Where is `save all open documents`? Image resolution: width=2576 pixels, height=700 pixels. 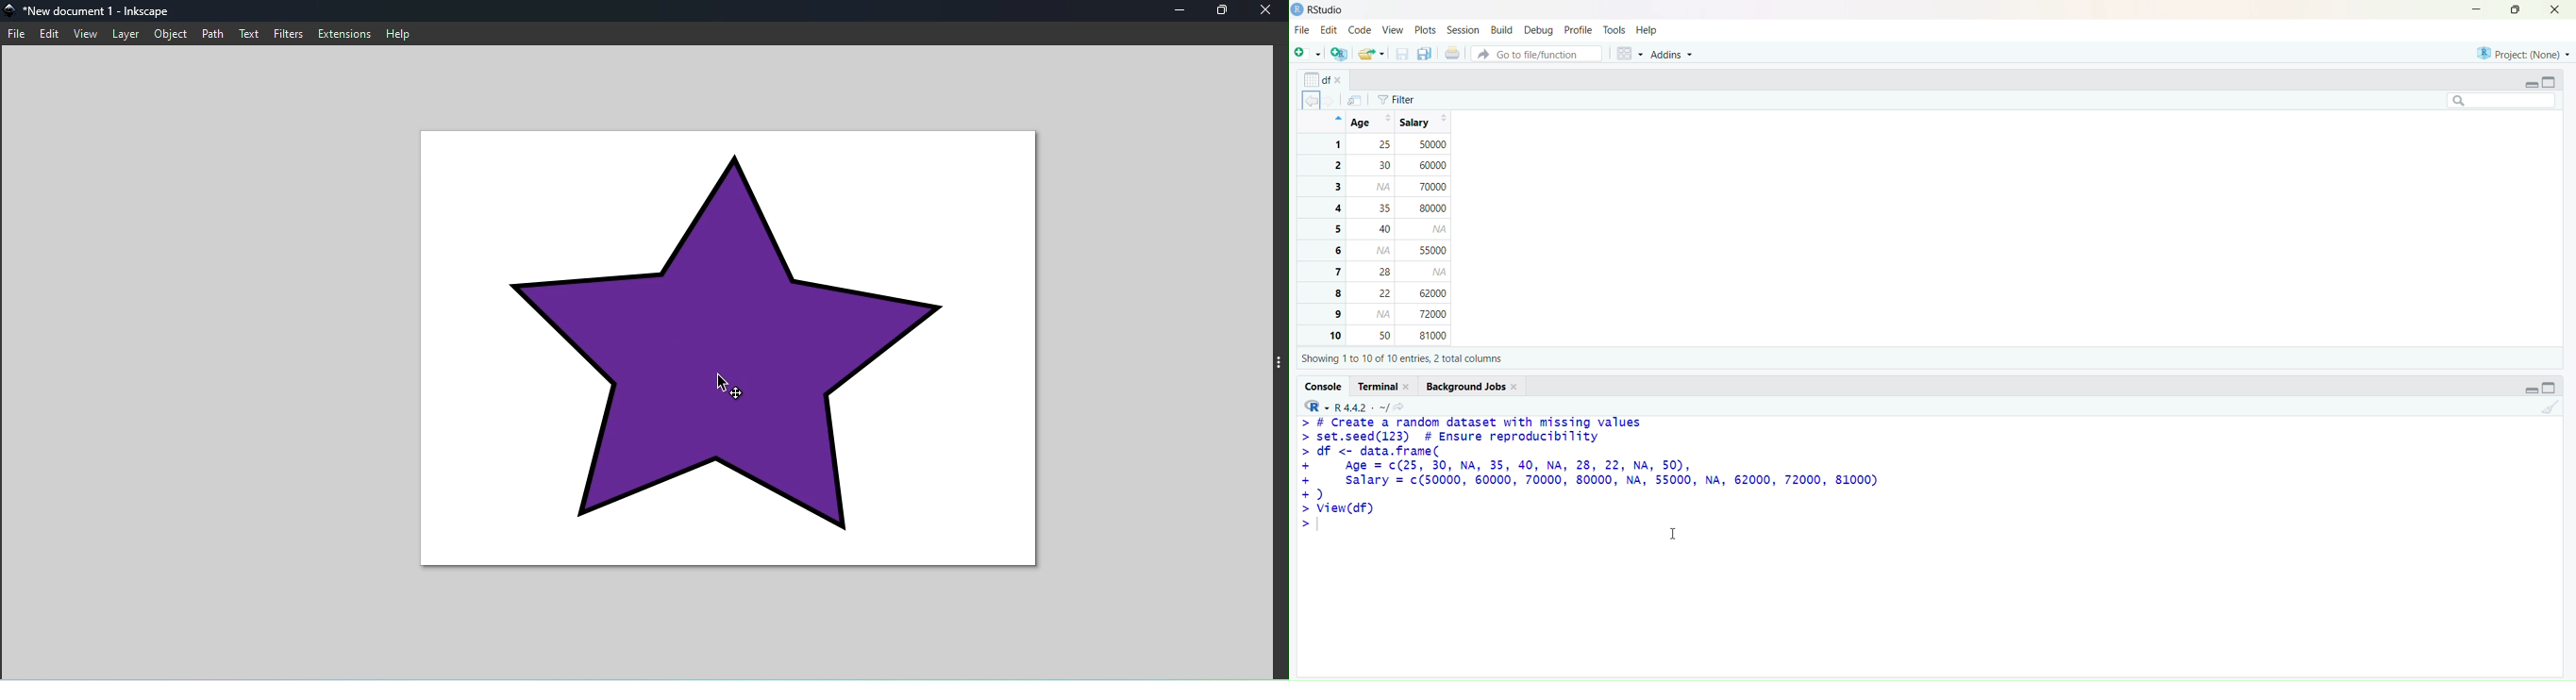
save all open documents is located at coordinates (1425, 54).